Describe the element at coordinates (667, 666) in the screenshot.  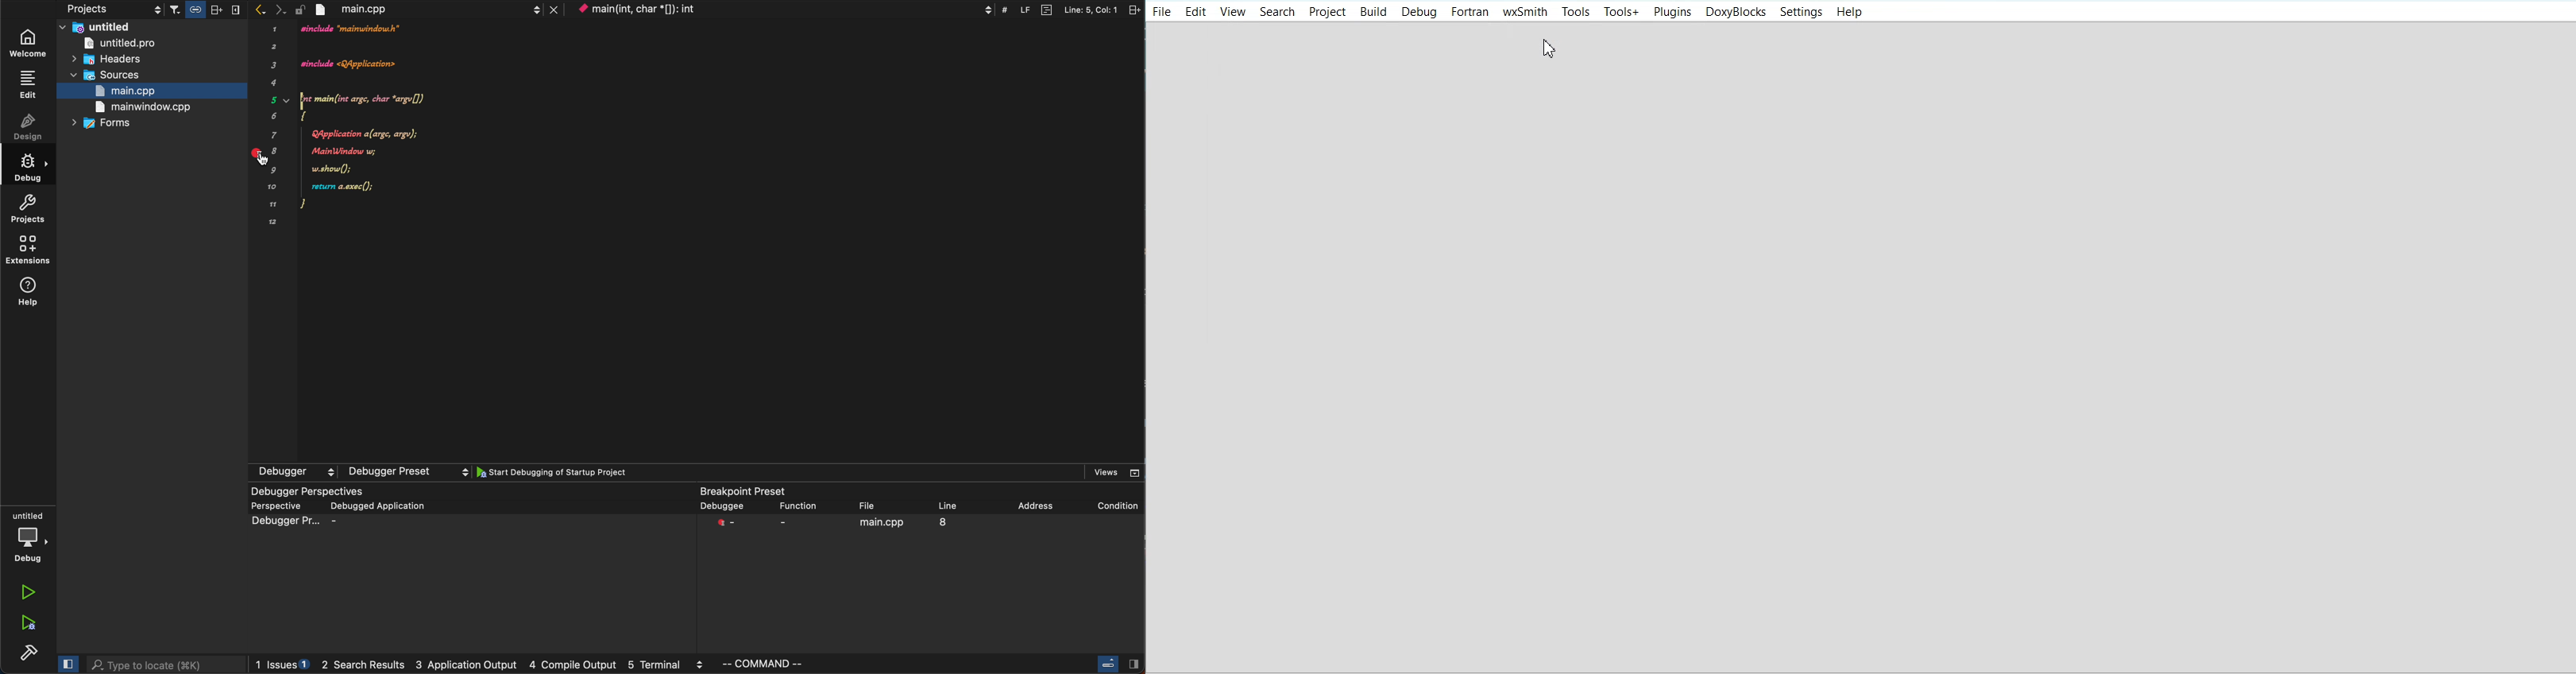
I see `terminal` at that location.